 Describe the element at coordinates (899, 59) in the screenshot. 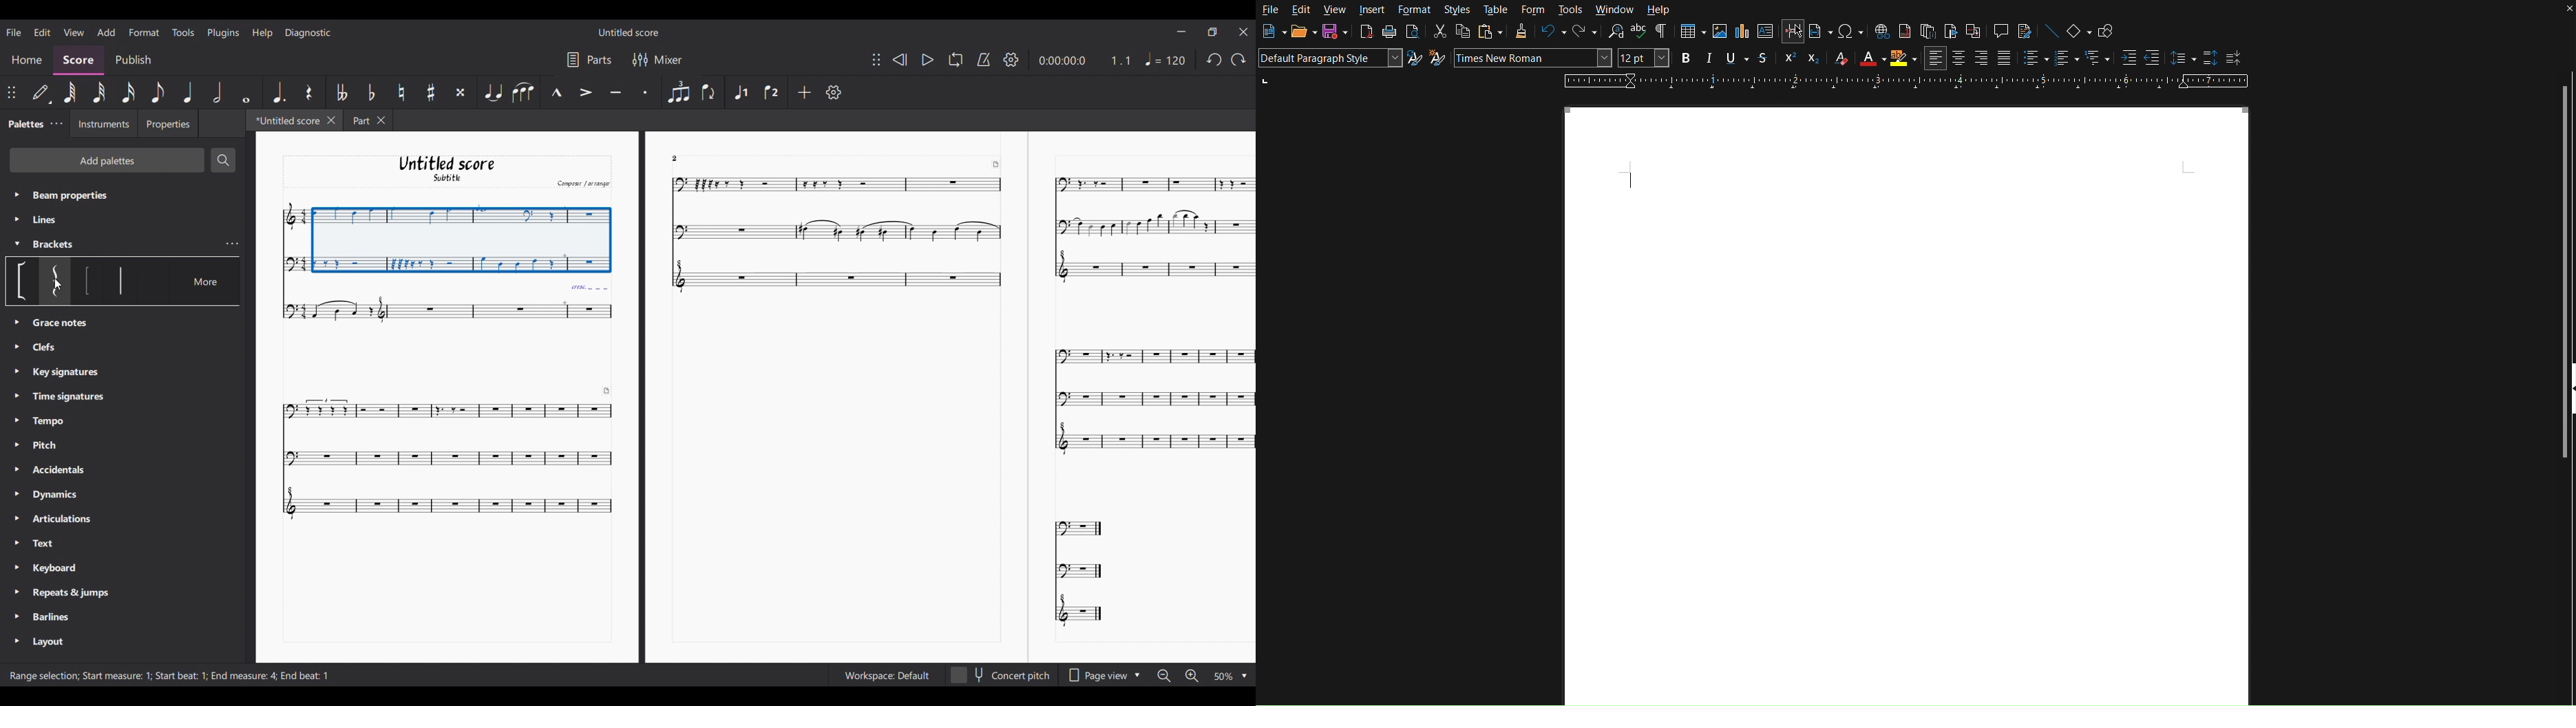

I see `Rewind` at that location.